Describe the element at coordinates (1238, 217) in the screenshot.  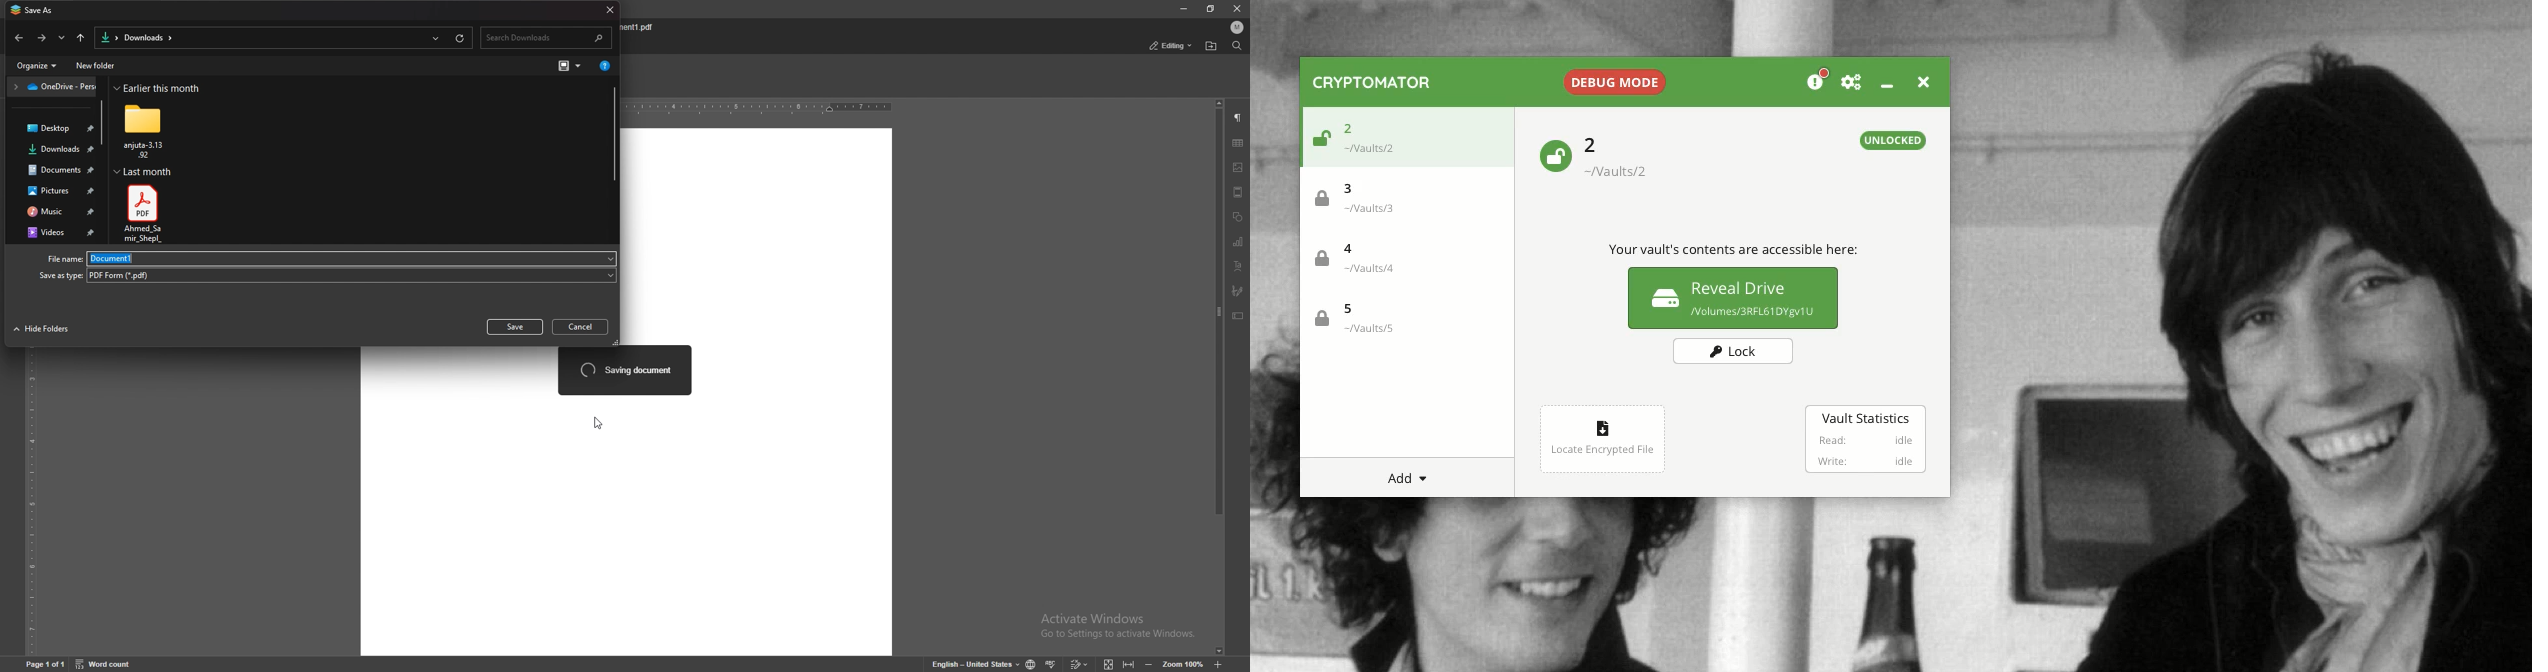
I see `shapes` at that location.